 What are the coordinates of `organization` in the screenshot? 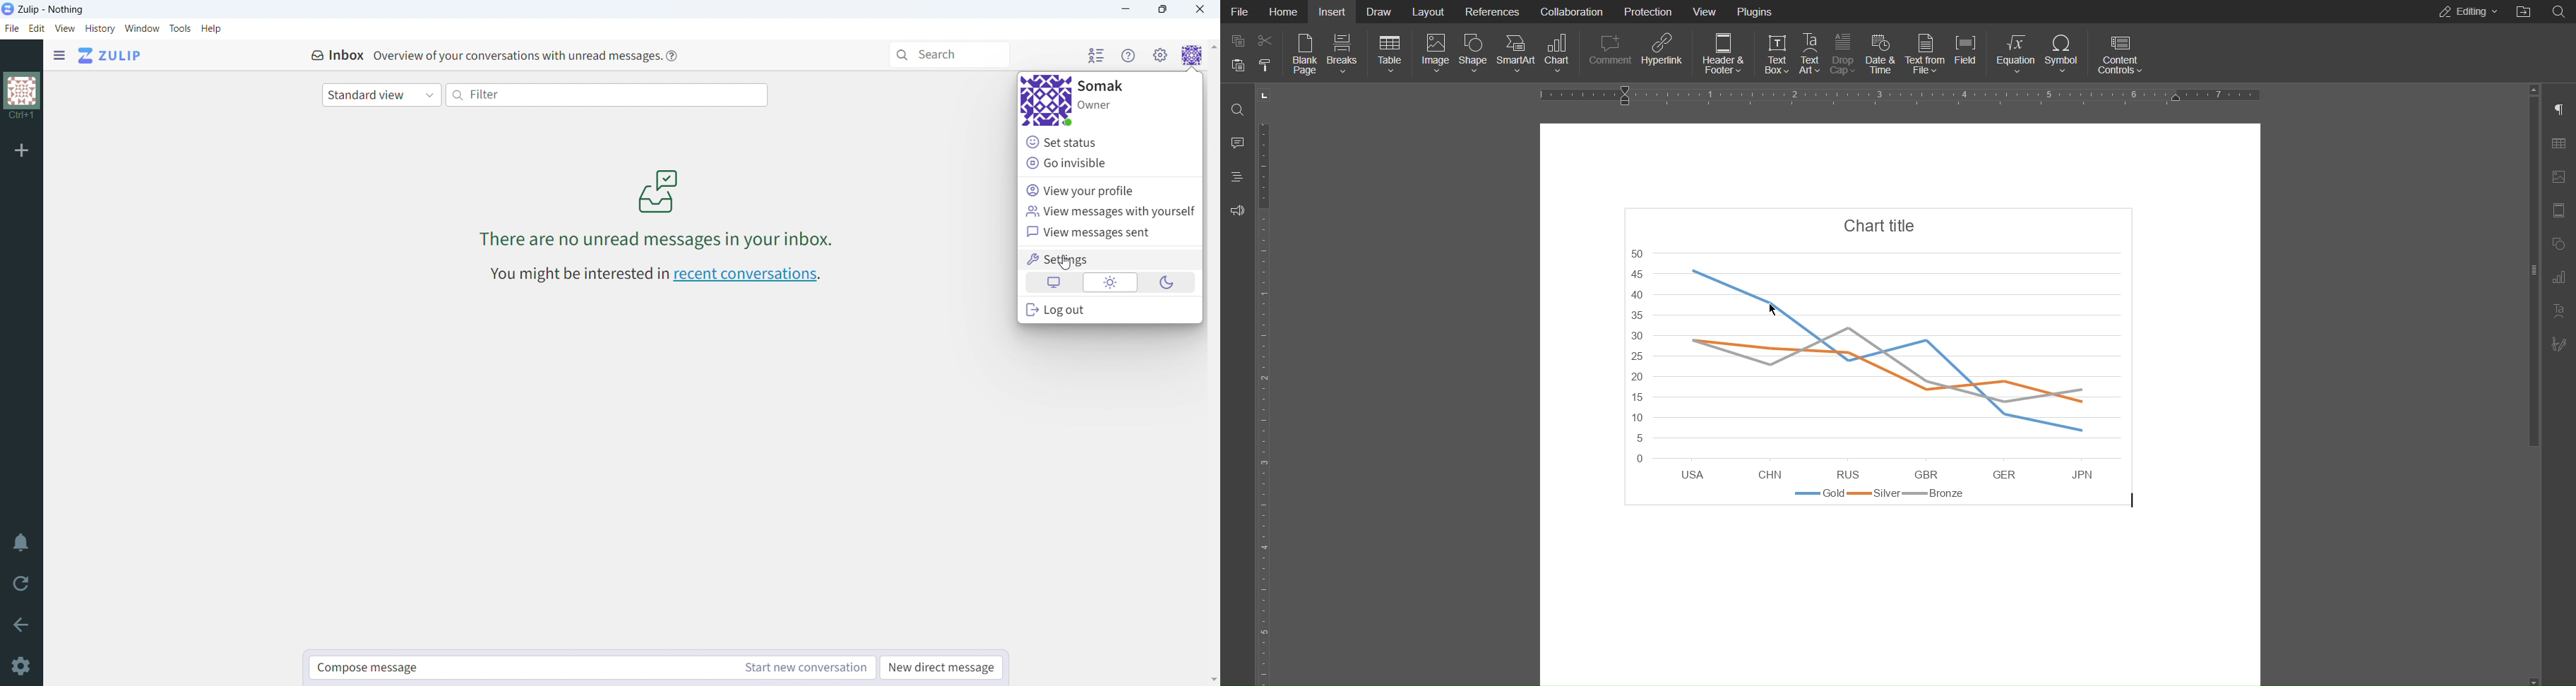 It's located at (23, 97).